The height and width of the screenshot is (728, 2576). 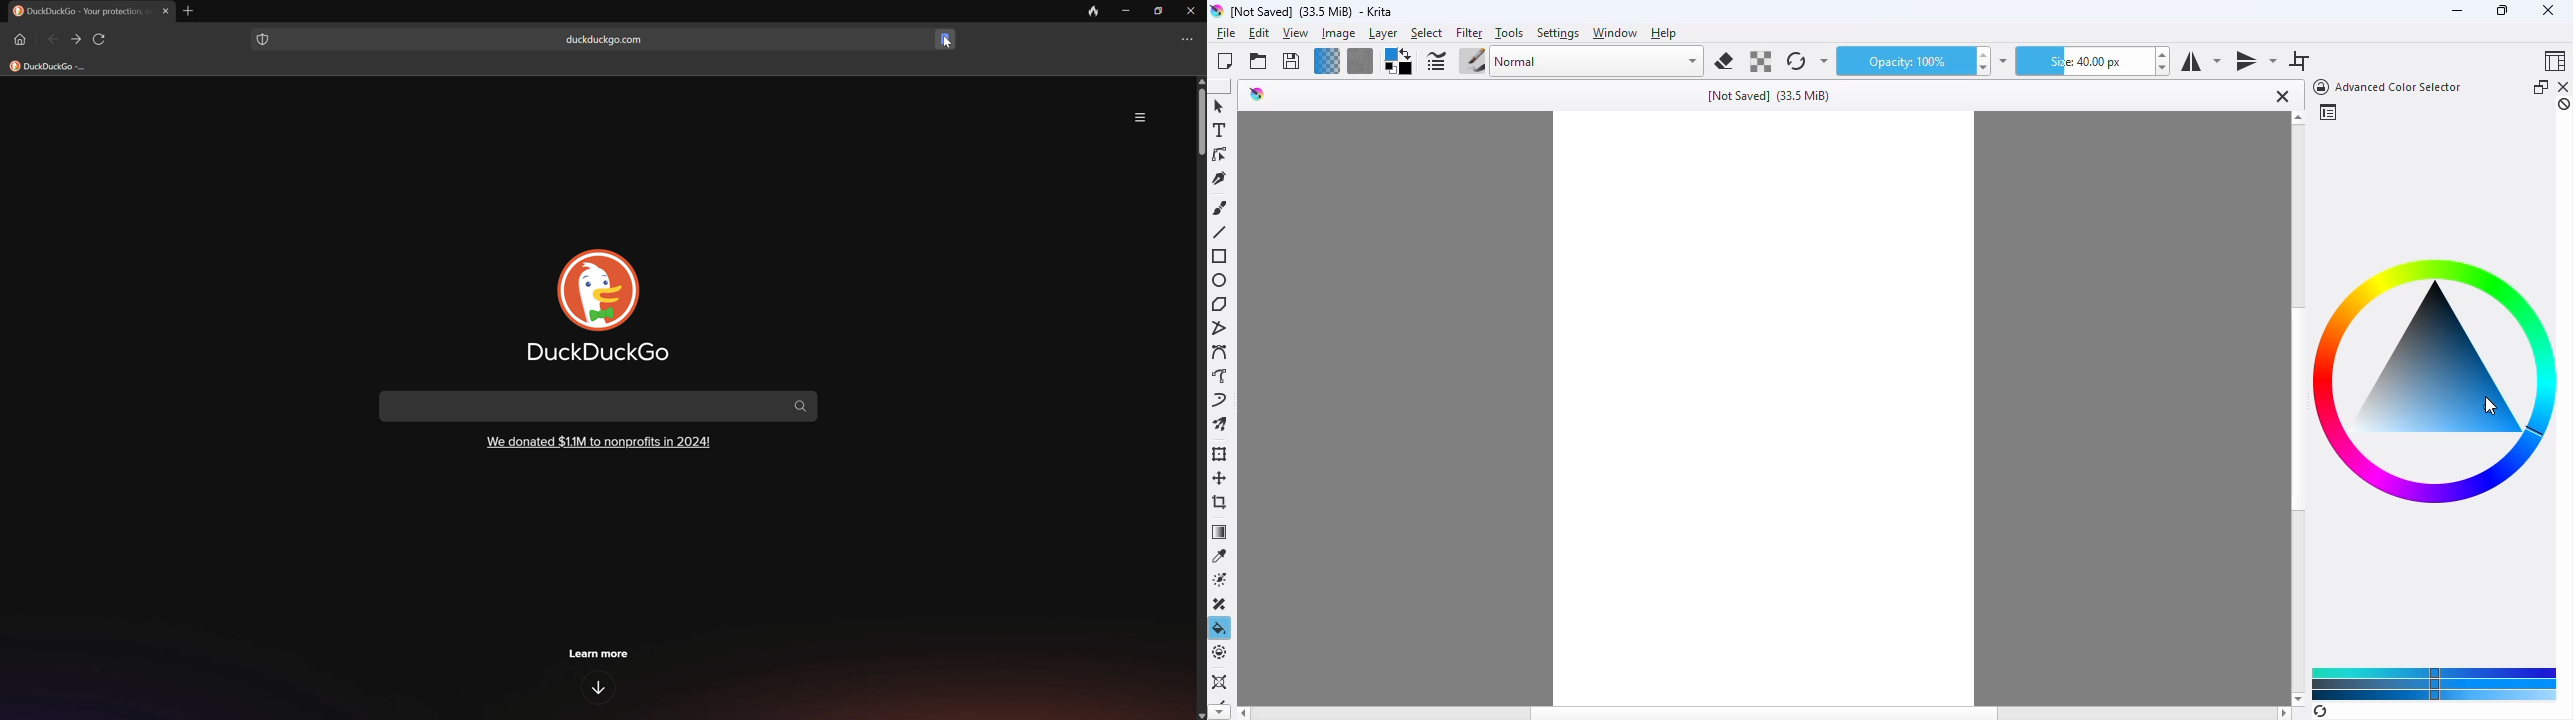 I want to click on freehand path tool, so click(x=1221, y=375).